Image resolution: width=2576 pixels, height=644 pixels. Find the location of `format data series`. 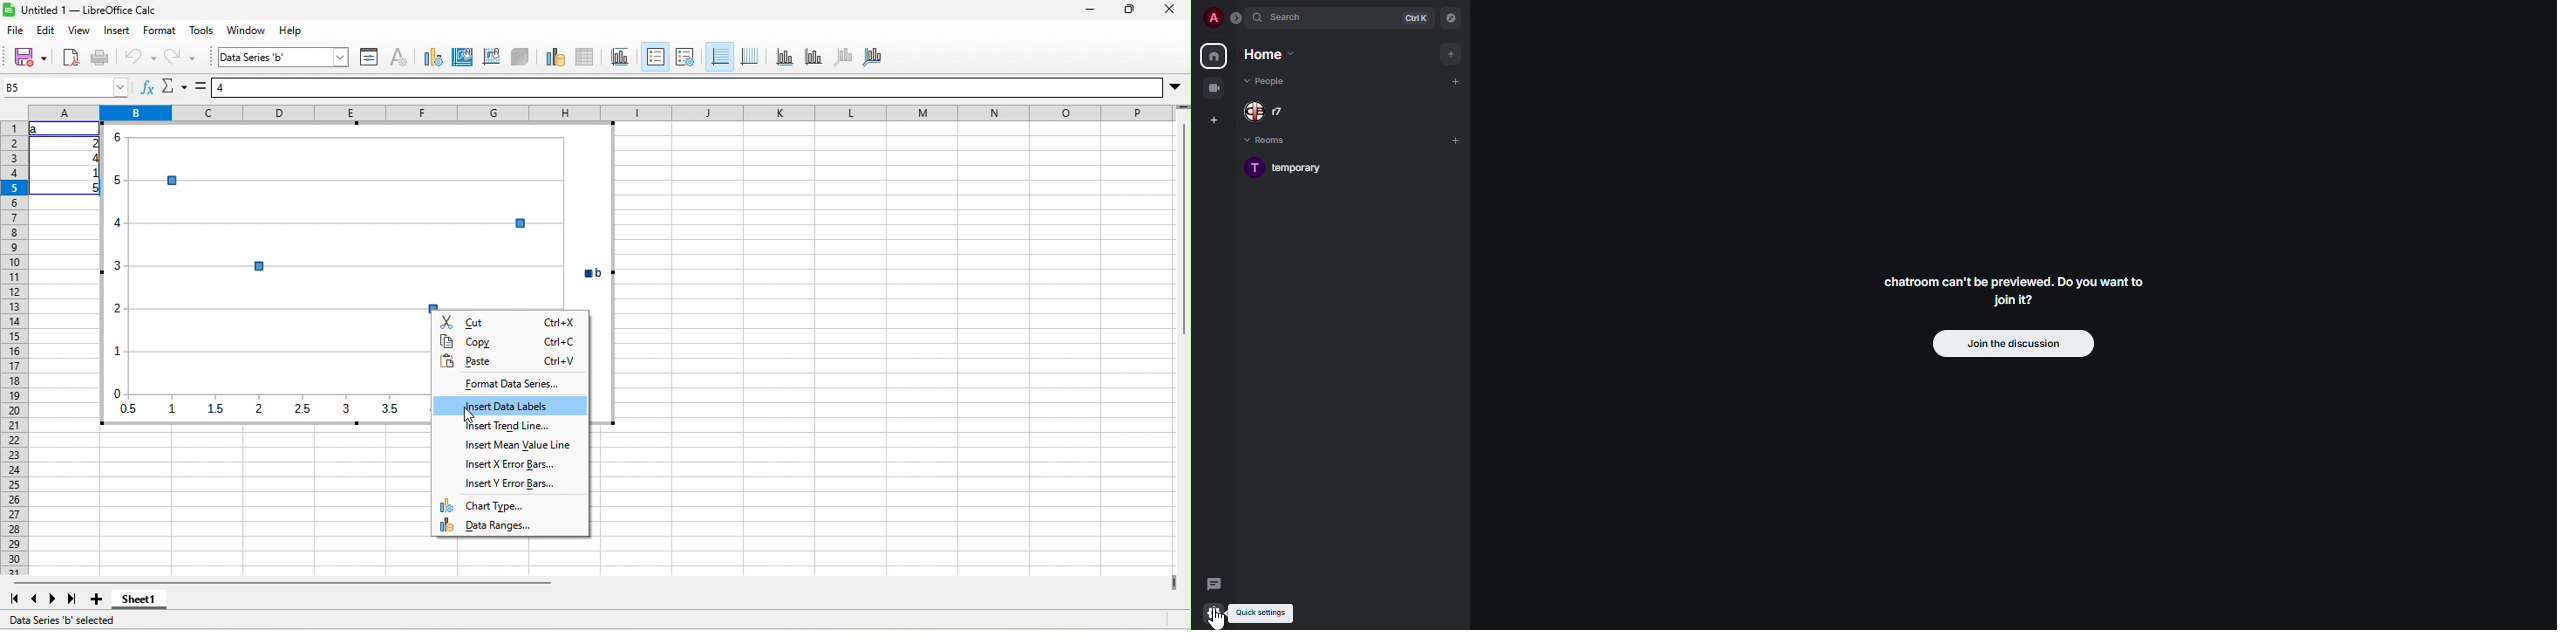

format data series is located at coordinates (510, 383).